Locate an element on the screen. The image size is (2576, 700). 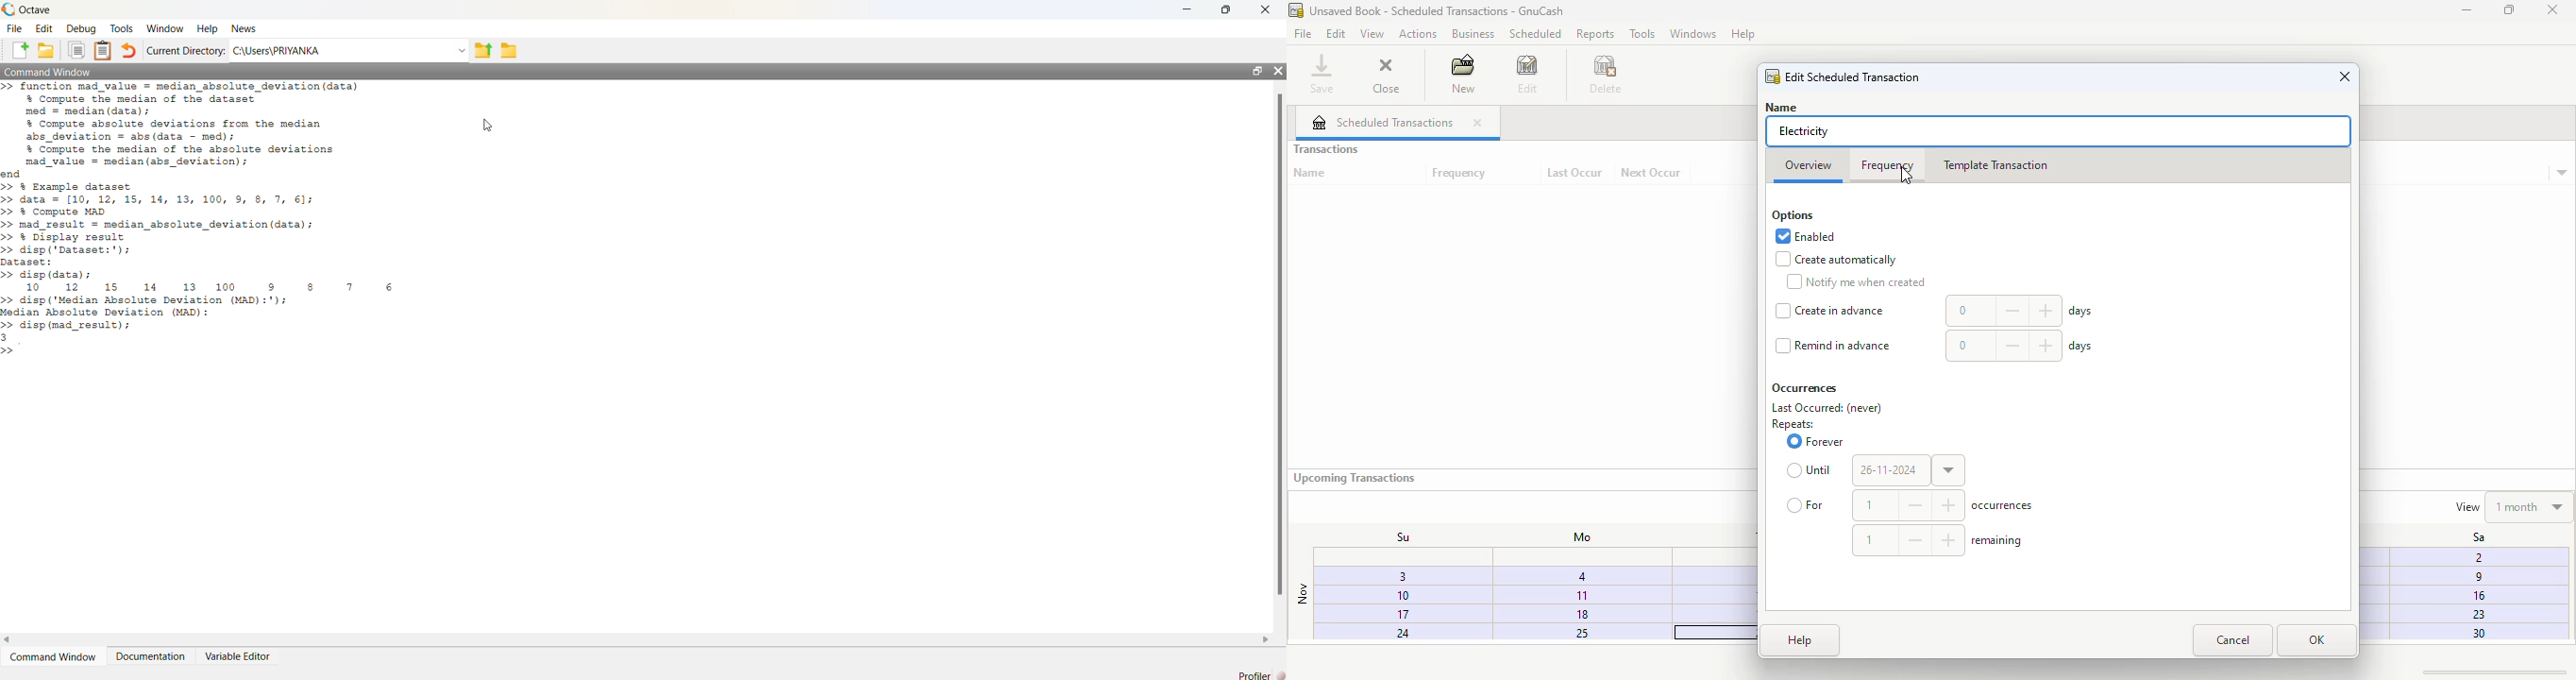
delete is located at coordinates (1607, 74).